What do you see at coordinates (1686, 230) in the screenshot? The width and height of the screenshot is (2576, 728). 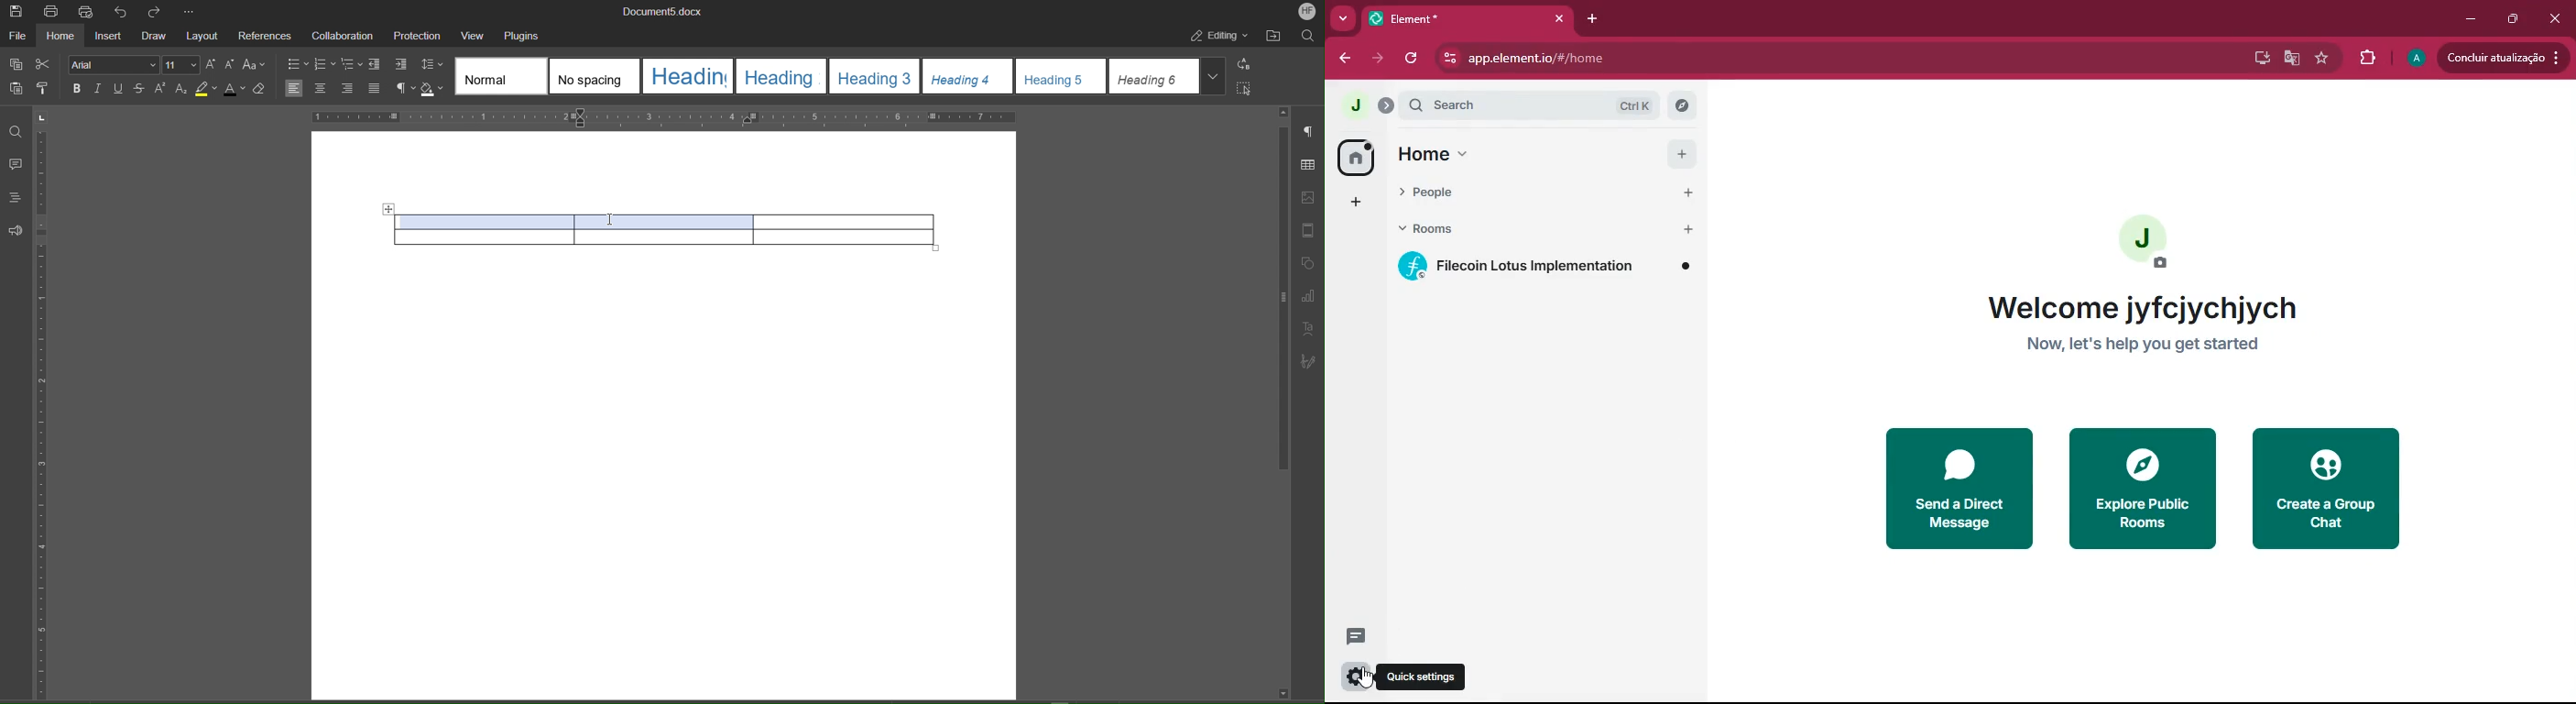 I see `Add` at bounding box center [1686, 230].